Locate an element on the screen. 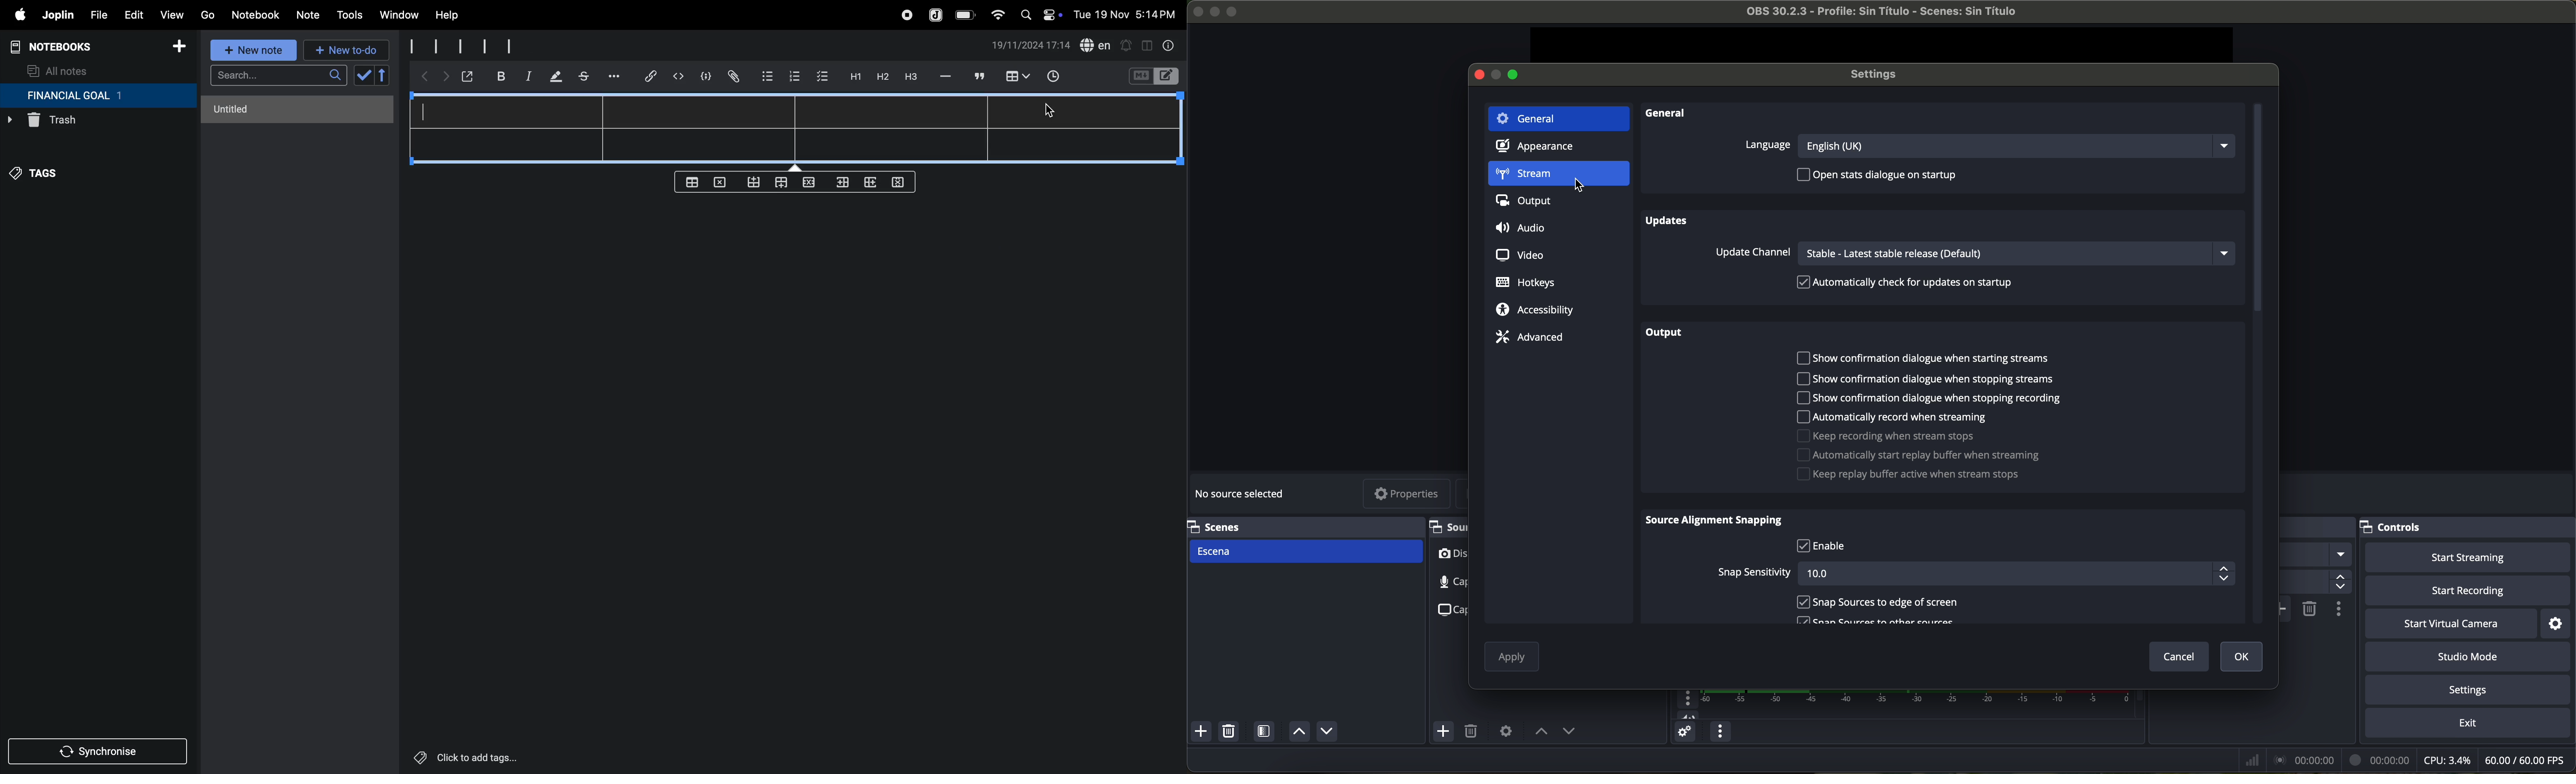 The image size is (2576, 784). automatically start replay buffer when streaming is located at coordinates (1919, 454).